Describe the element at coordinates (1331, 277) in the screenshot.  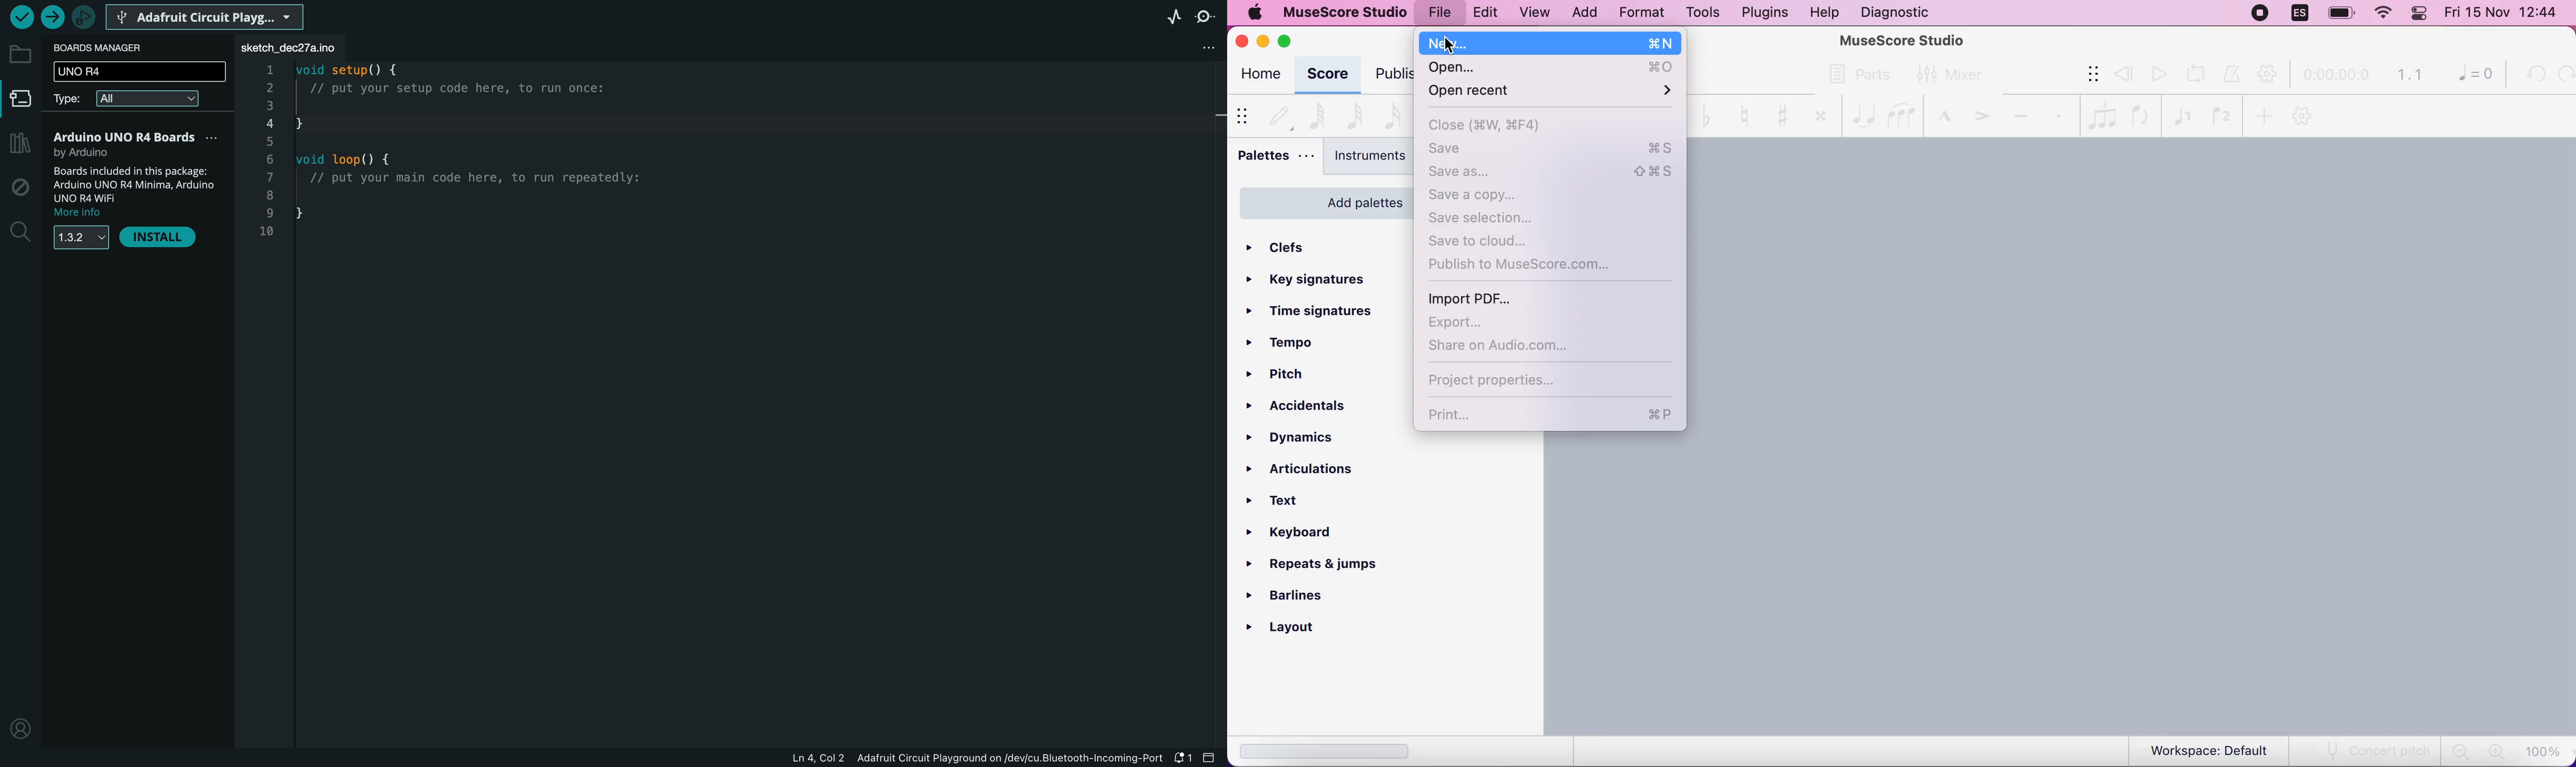
I see `key signatures` at that location.